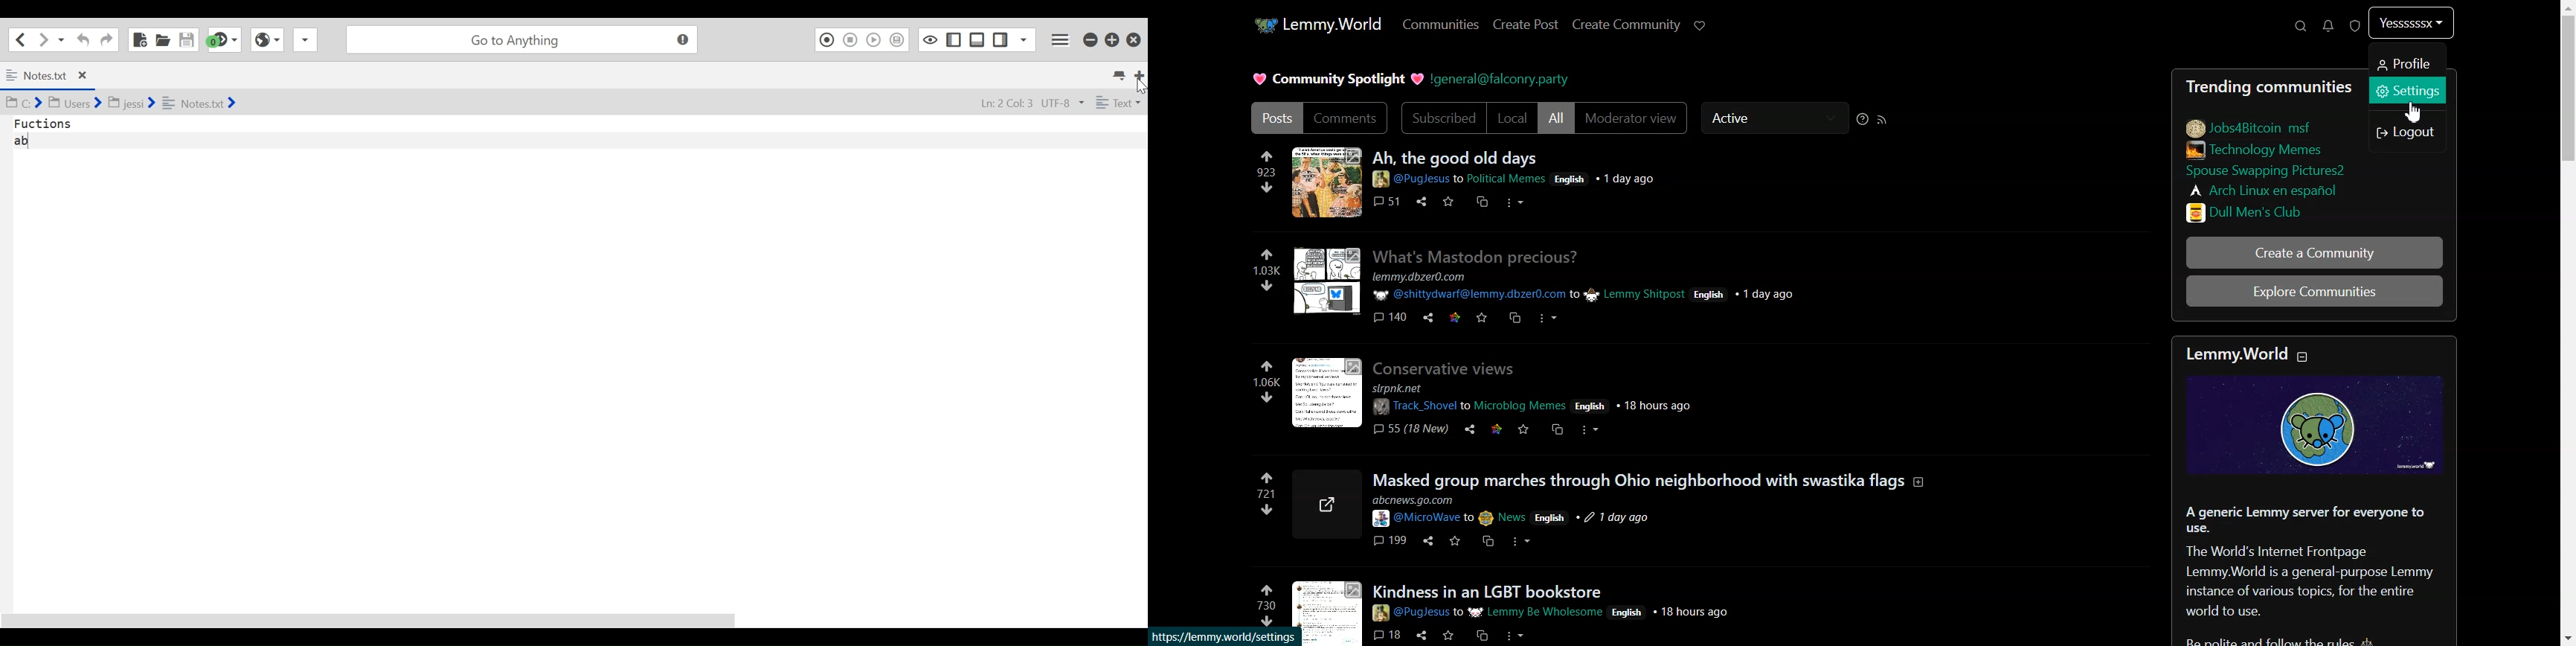 This screenshot has width=2576, height=672. Describe the element at coordinates (224, 40) in the screenshot. I see `Jump to next syntax checking result` at that location.